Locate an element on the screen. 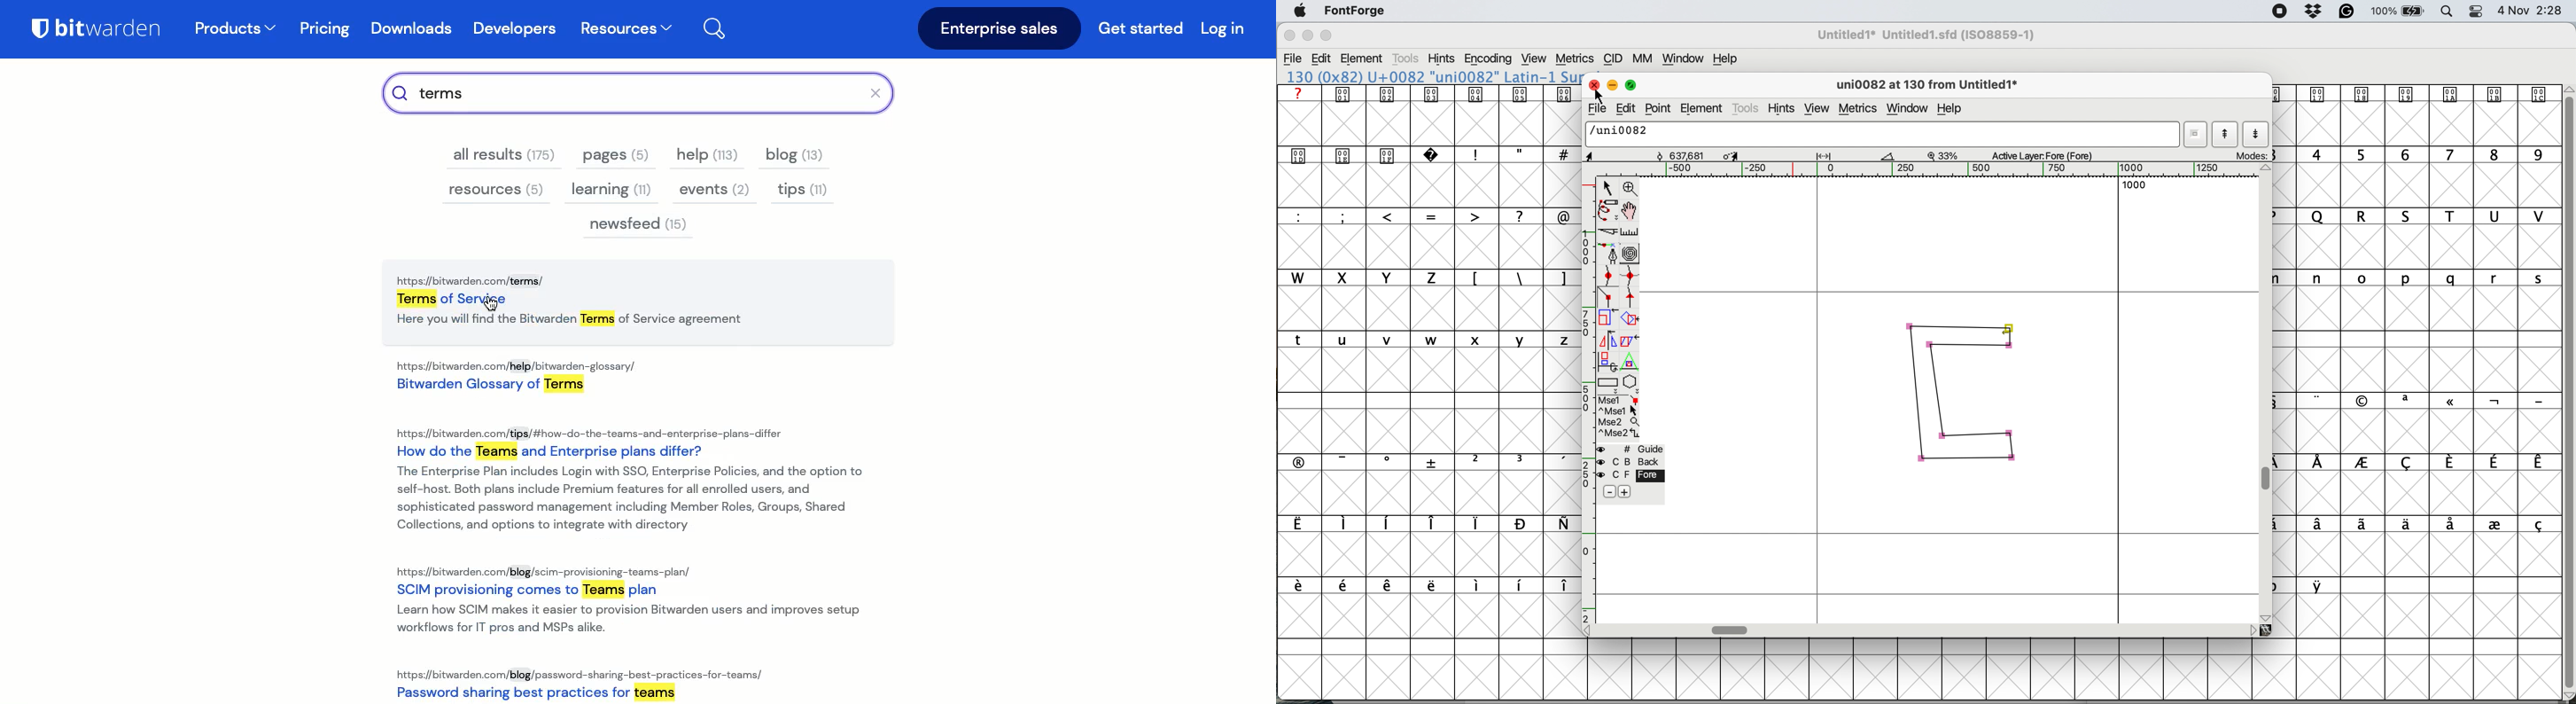 This screenshot has width=2576, height=728. scroll button is located at coordinates (2253, 630).